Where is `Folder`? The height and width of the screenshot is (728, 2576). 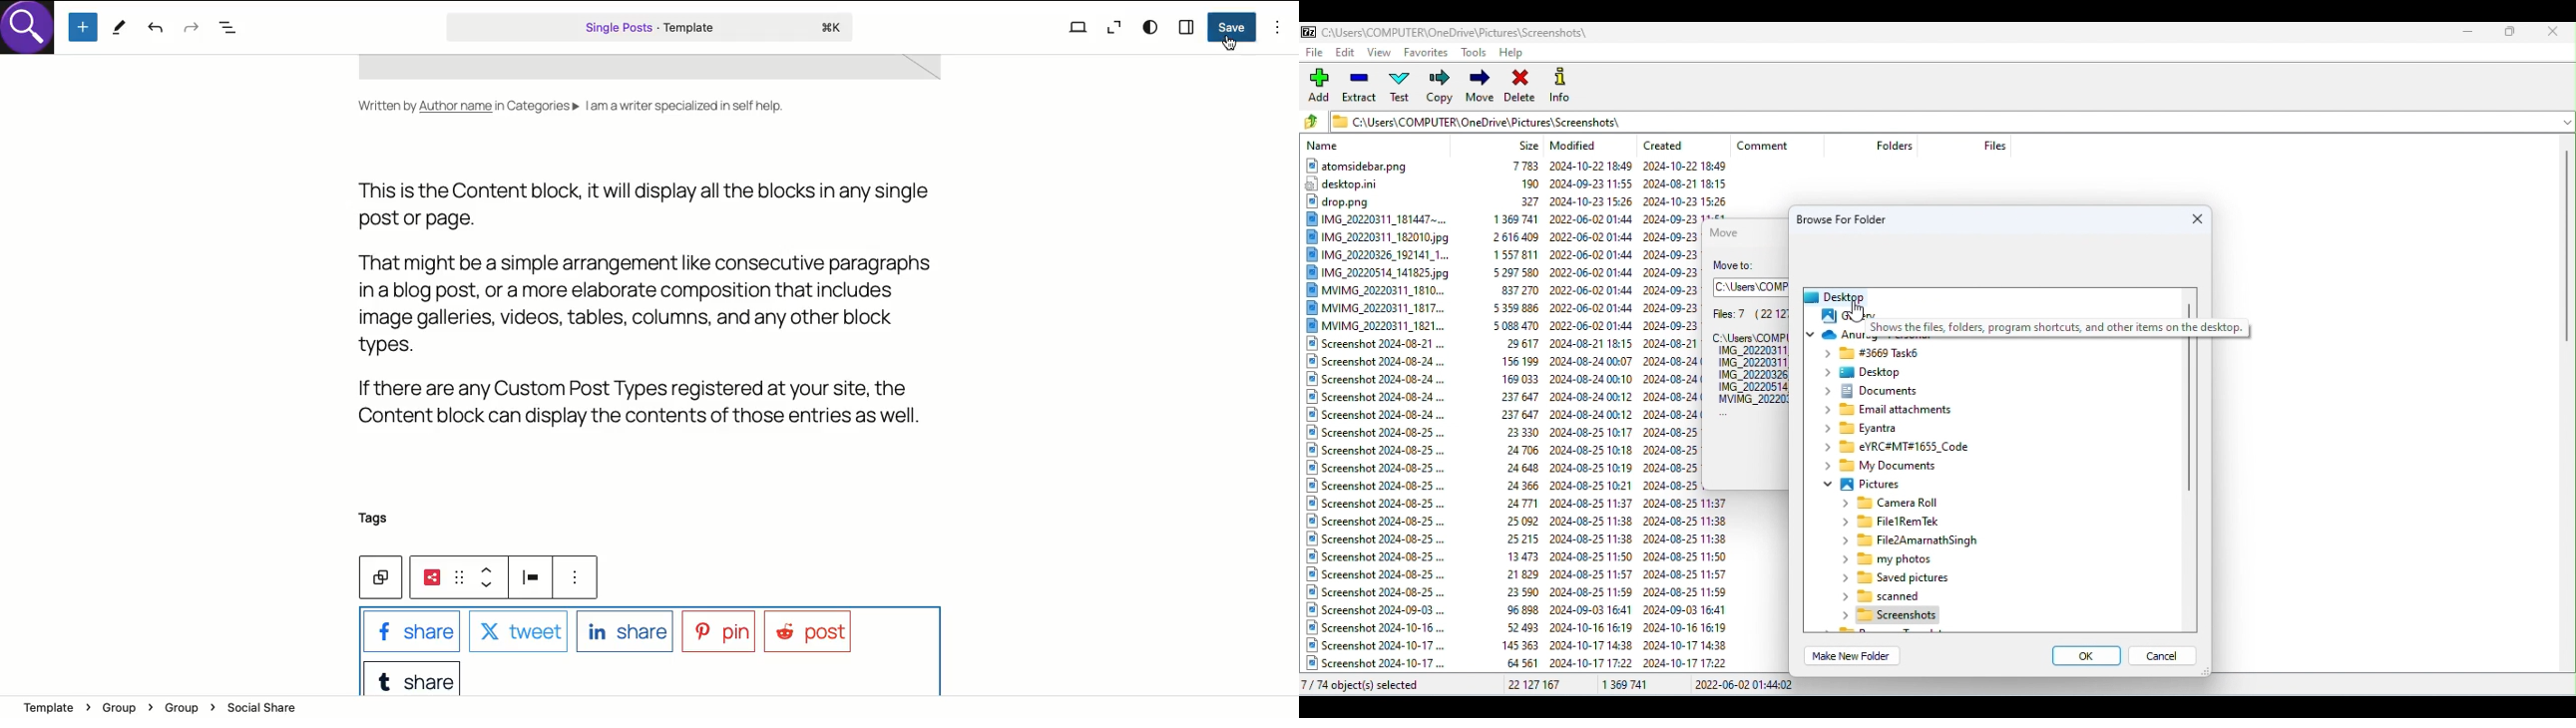 Folder is located at coordinates (1893, 411).